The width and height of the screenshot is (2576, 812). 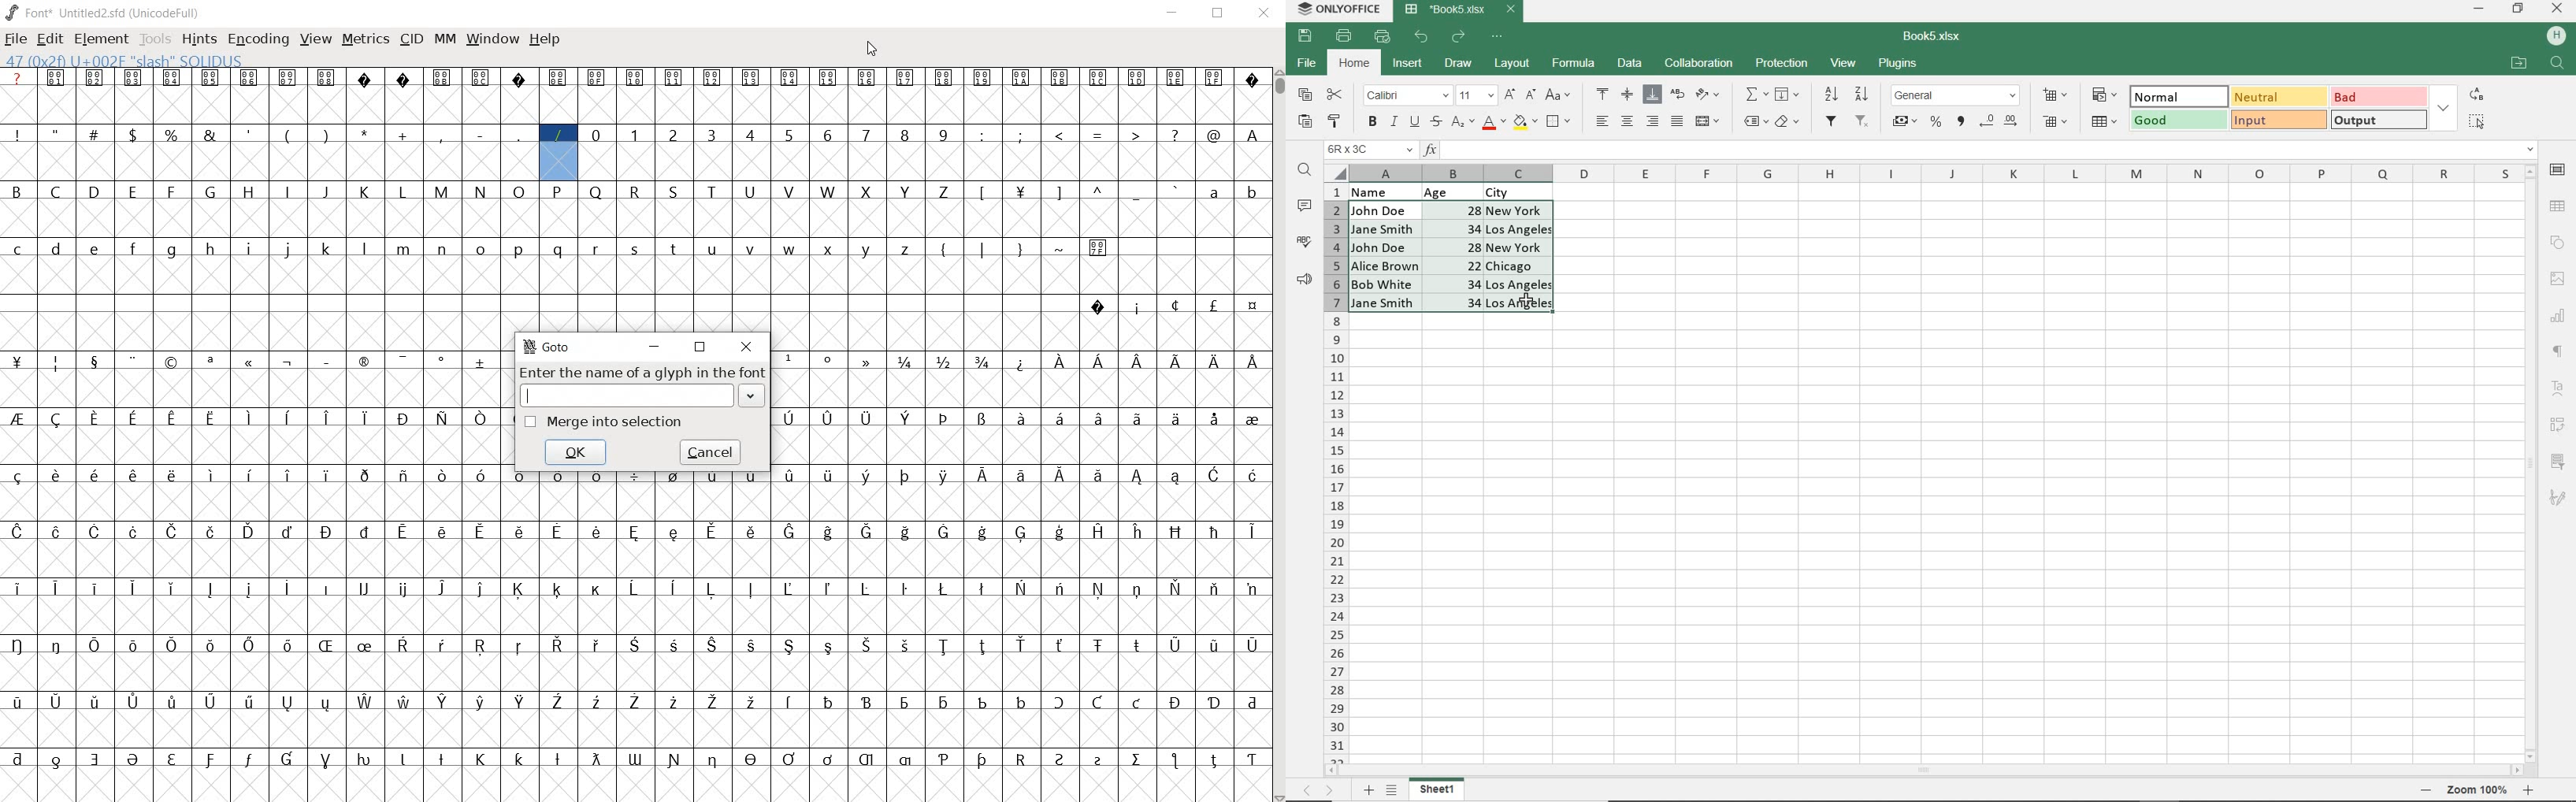 I want to click on SORTASCENDING, so click(x=1833, y=94).